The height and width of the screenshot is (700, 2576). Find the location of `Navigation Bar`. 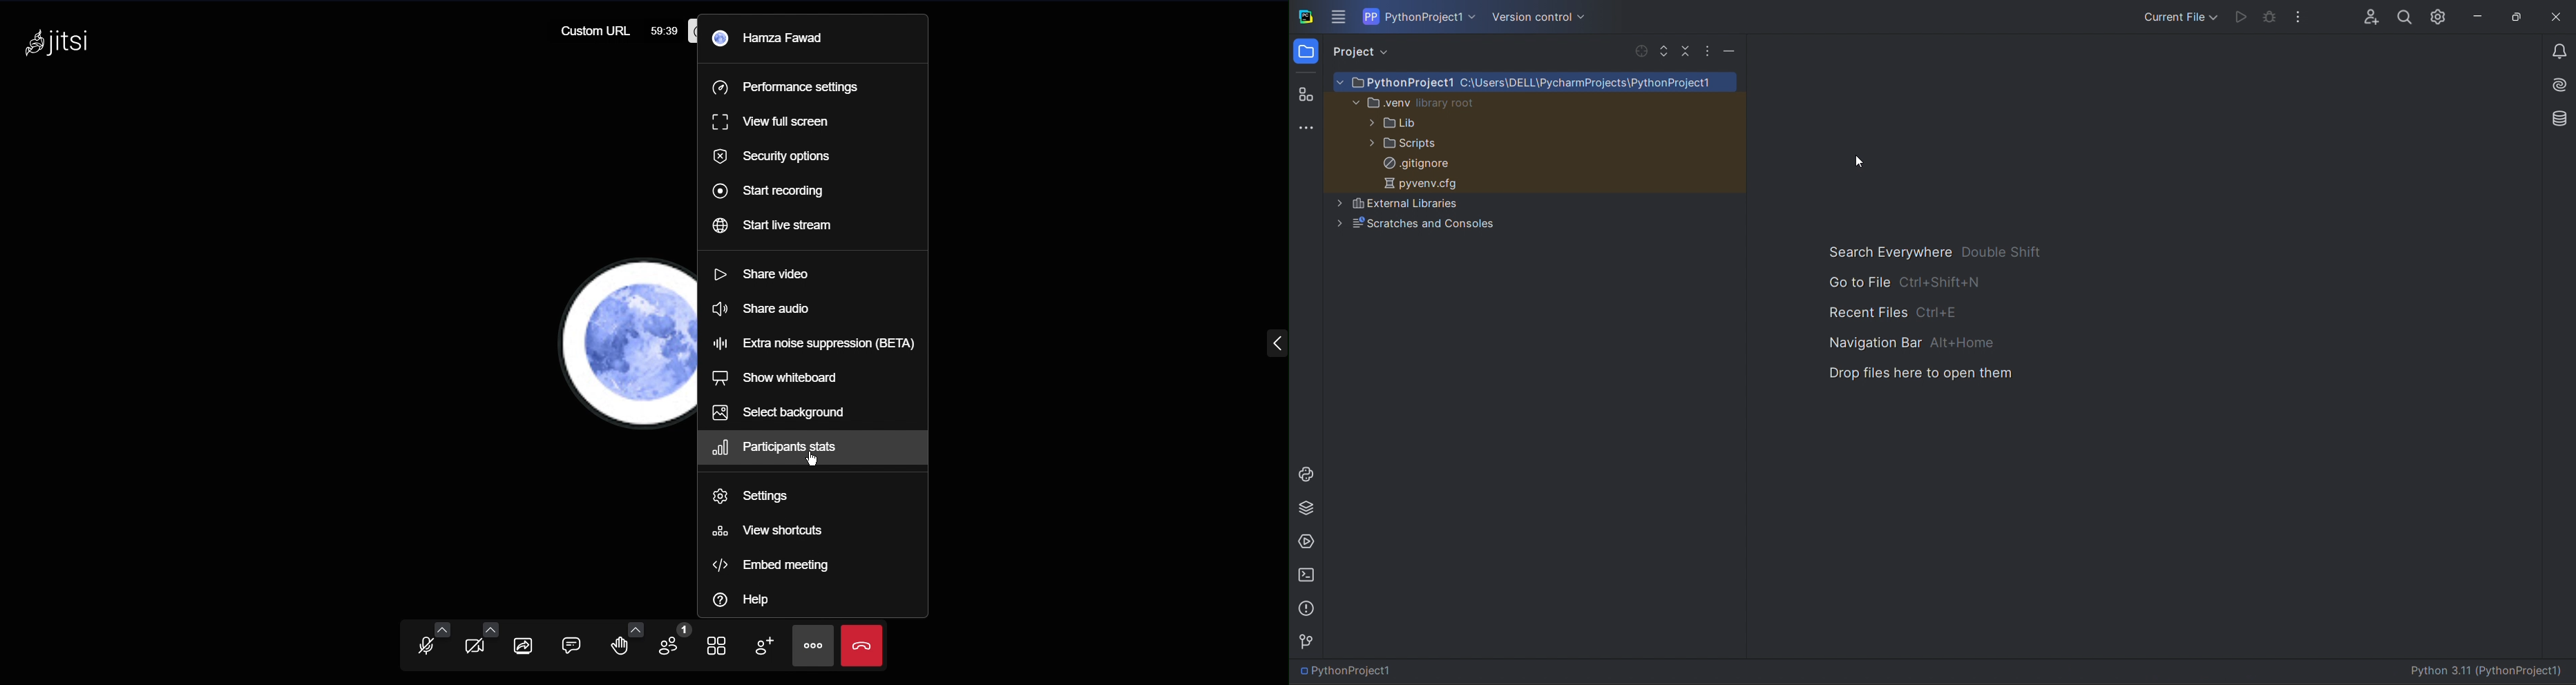

Navigation Bar is located at coordinates (1915, 344).